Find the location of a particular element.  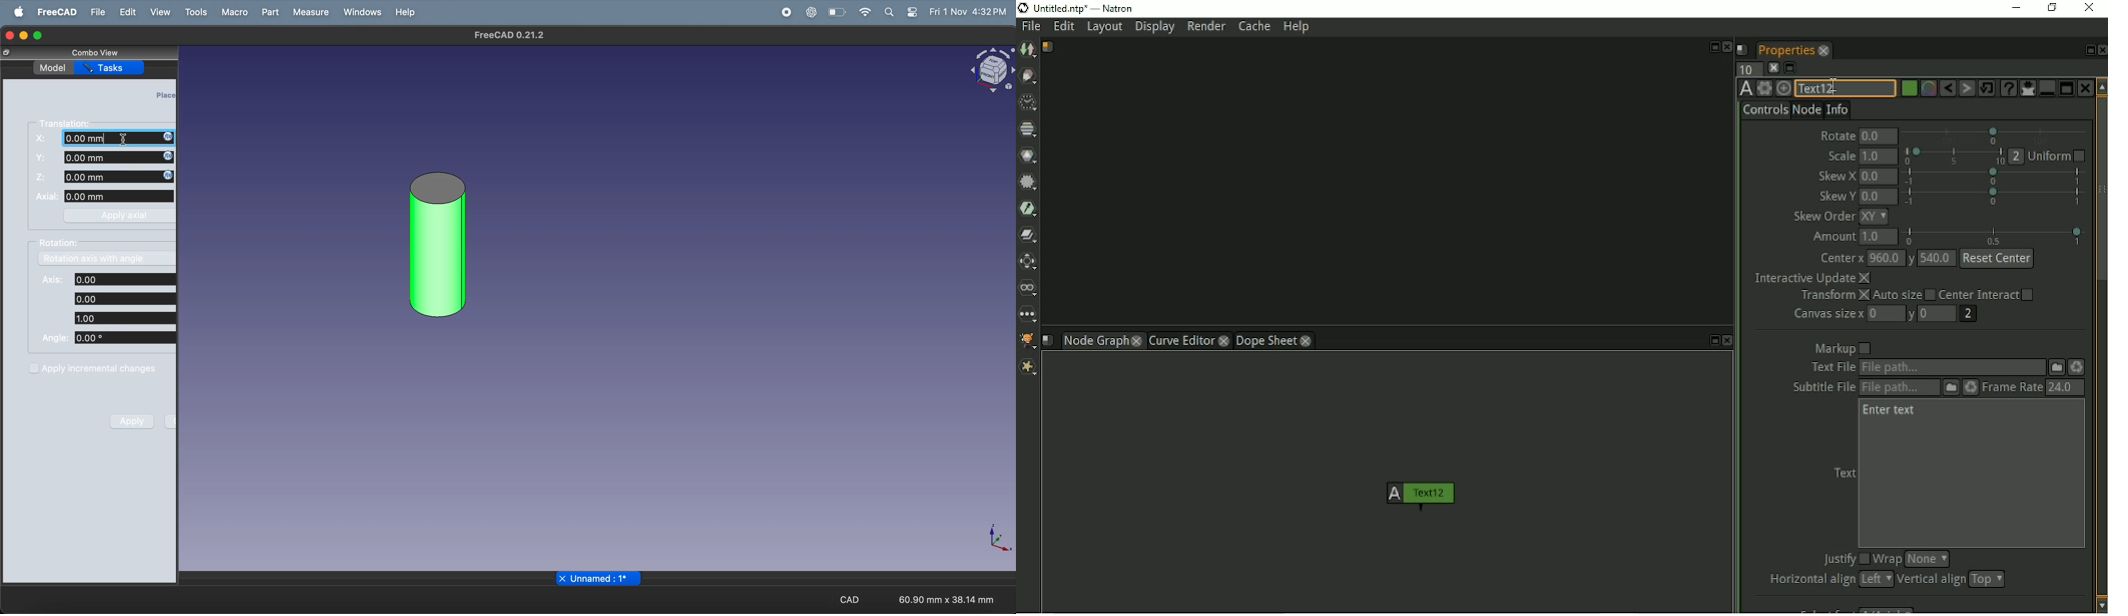

Display is located at coordinates (1156, 28).